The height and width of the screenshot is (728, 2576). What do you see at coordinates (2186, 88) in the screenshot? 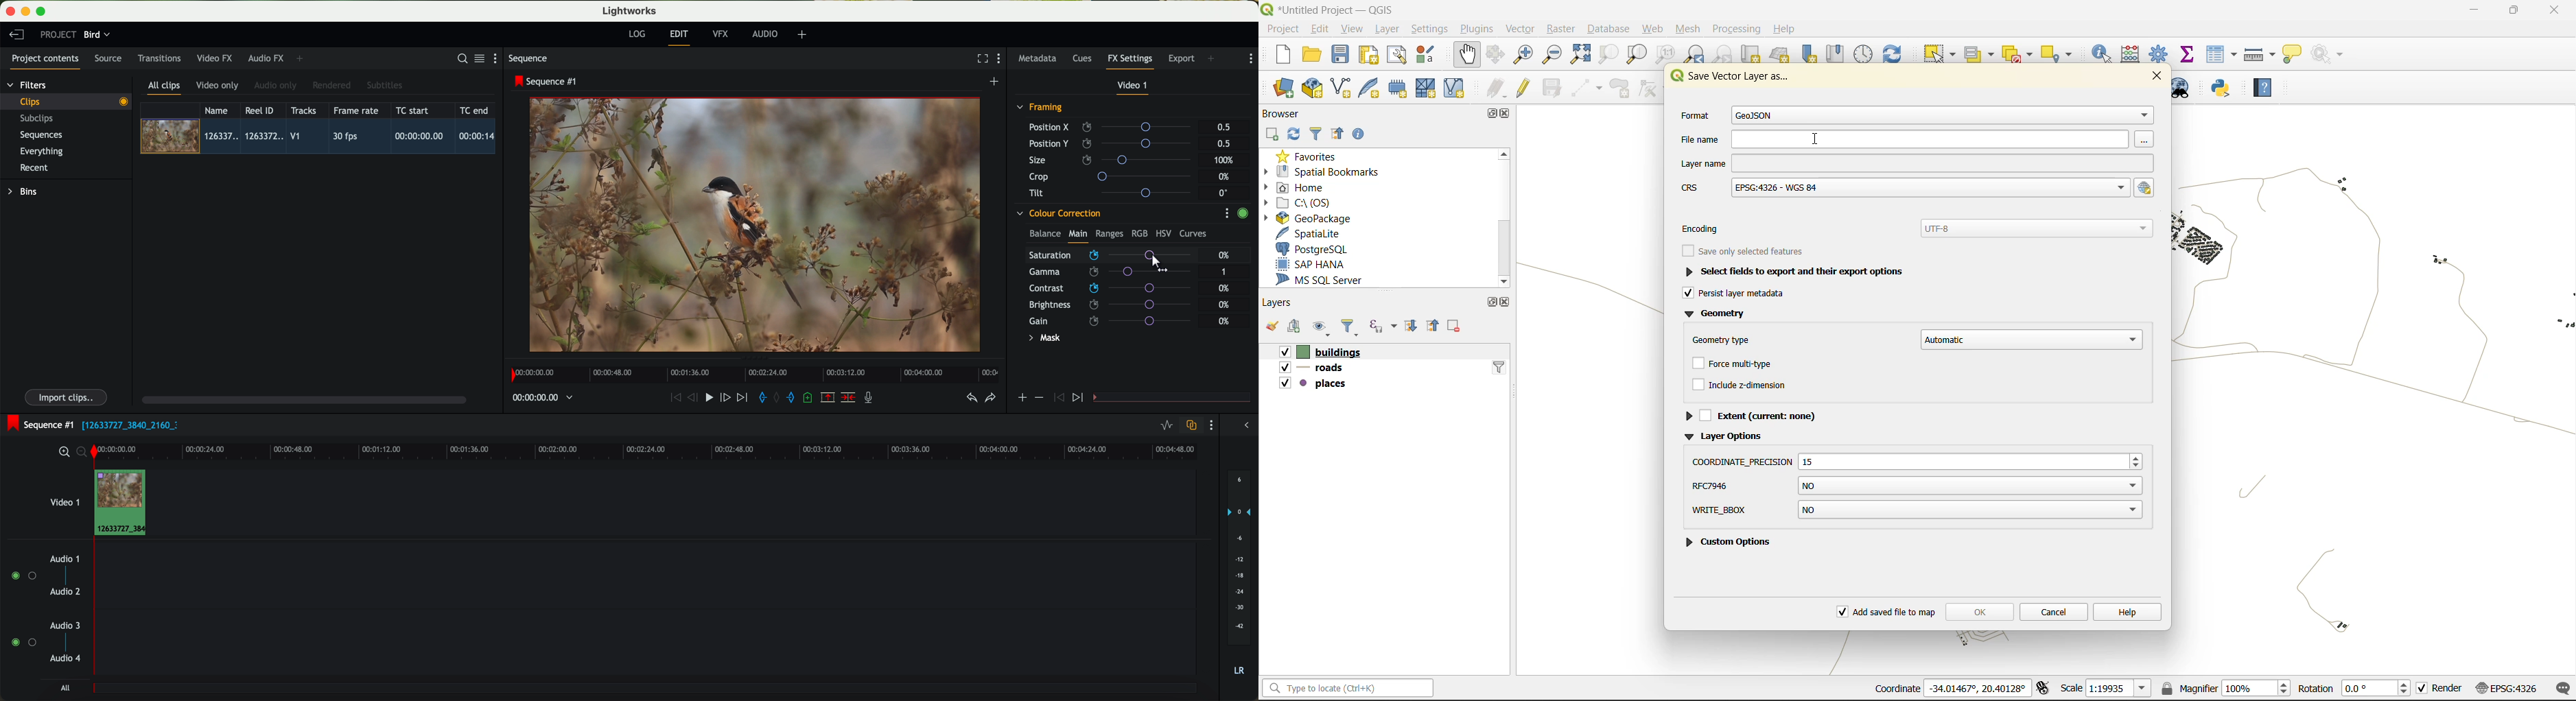
I see `metasearch` at bounding box center [2186, 88].